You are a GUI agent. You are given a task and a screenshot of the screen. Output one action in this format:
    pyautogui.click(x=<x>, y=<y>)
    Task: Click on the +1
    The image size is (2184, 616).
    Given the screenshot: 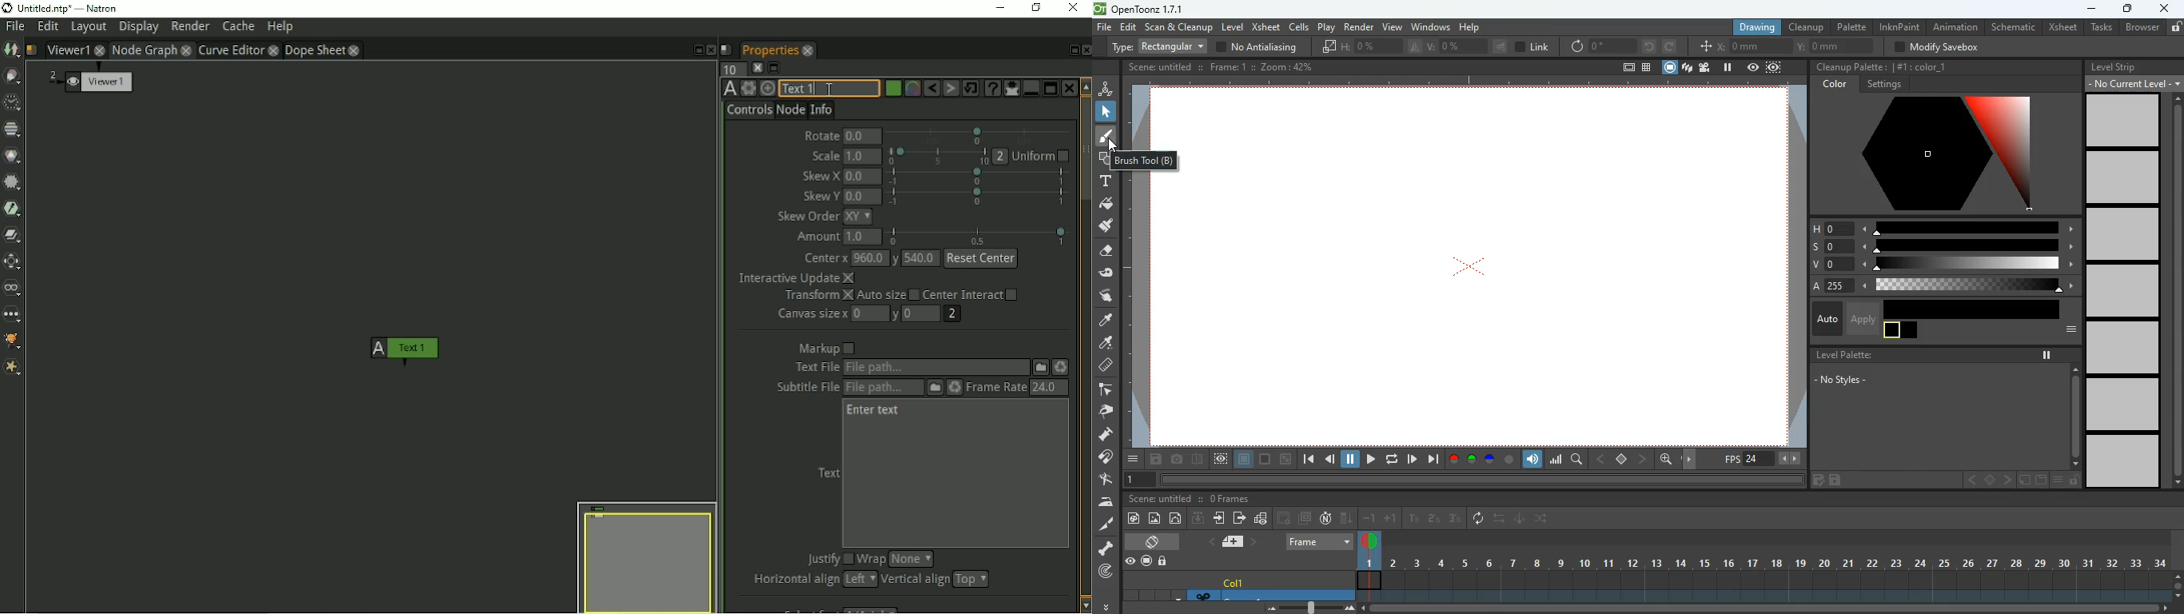 What is the action you would take?
    pyautogui.click(x=1391, y=519)
    